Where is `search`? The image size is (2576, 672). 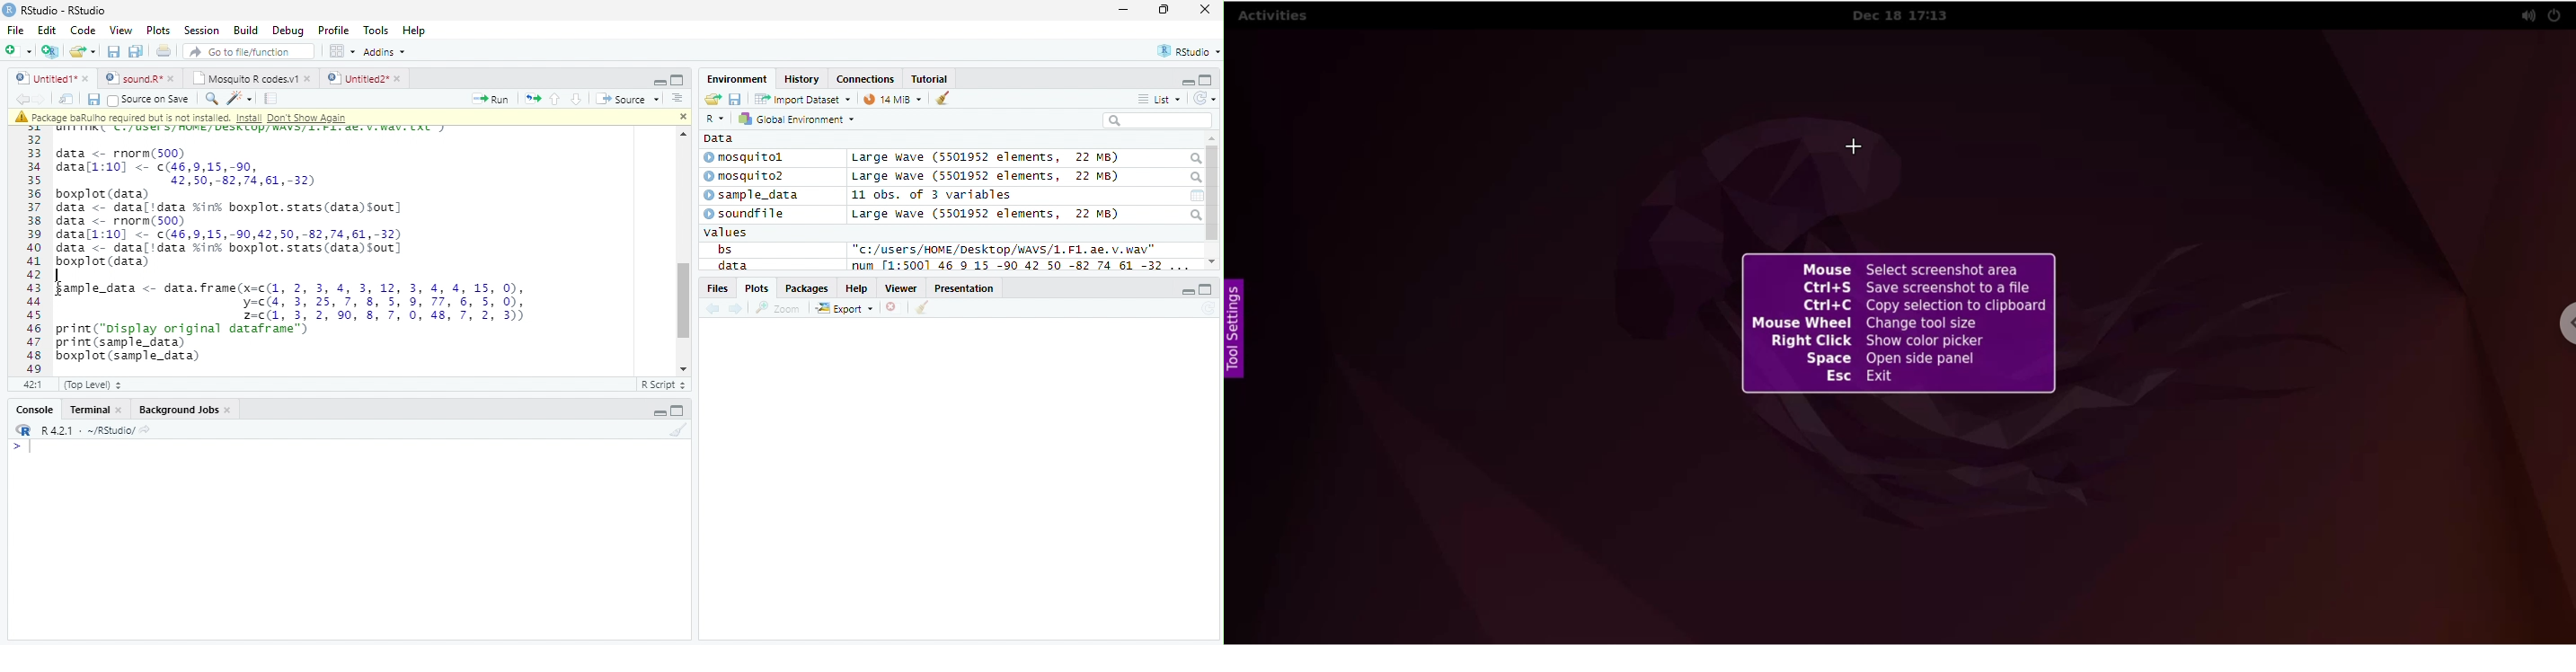
search is located at coordinates (1194, 178).